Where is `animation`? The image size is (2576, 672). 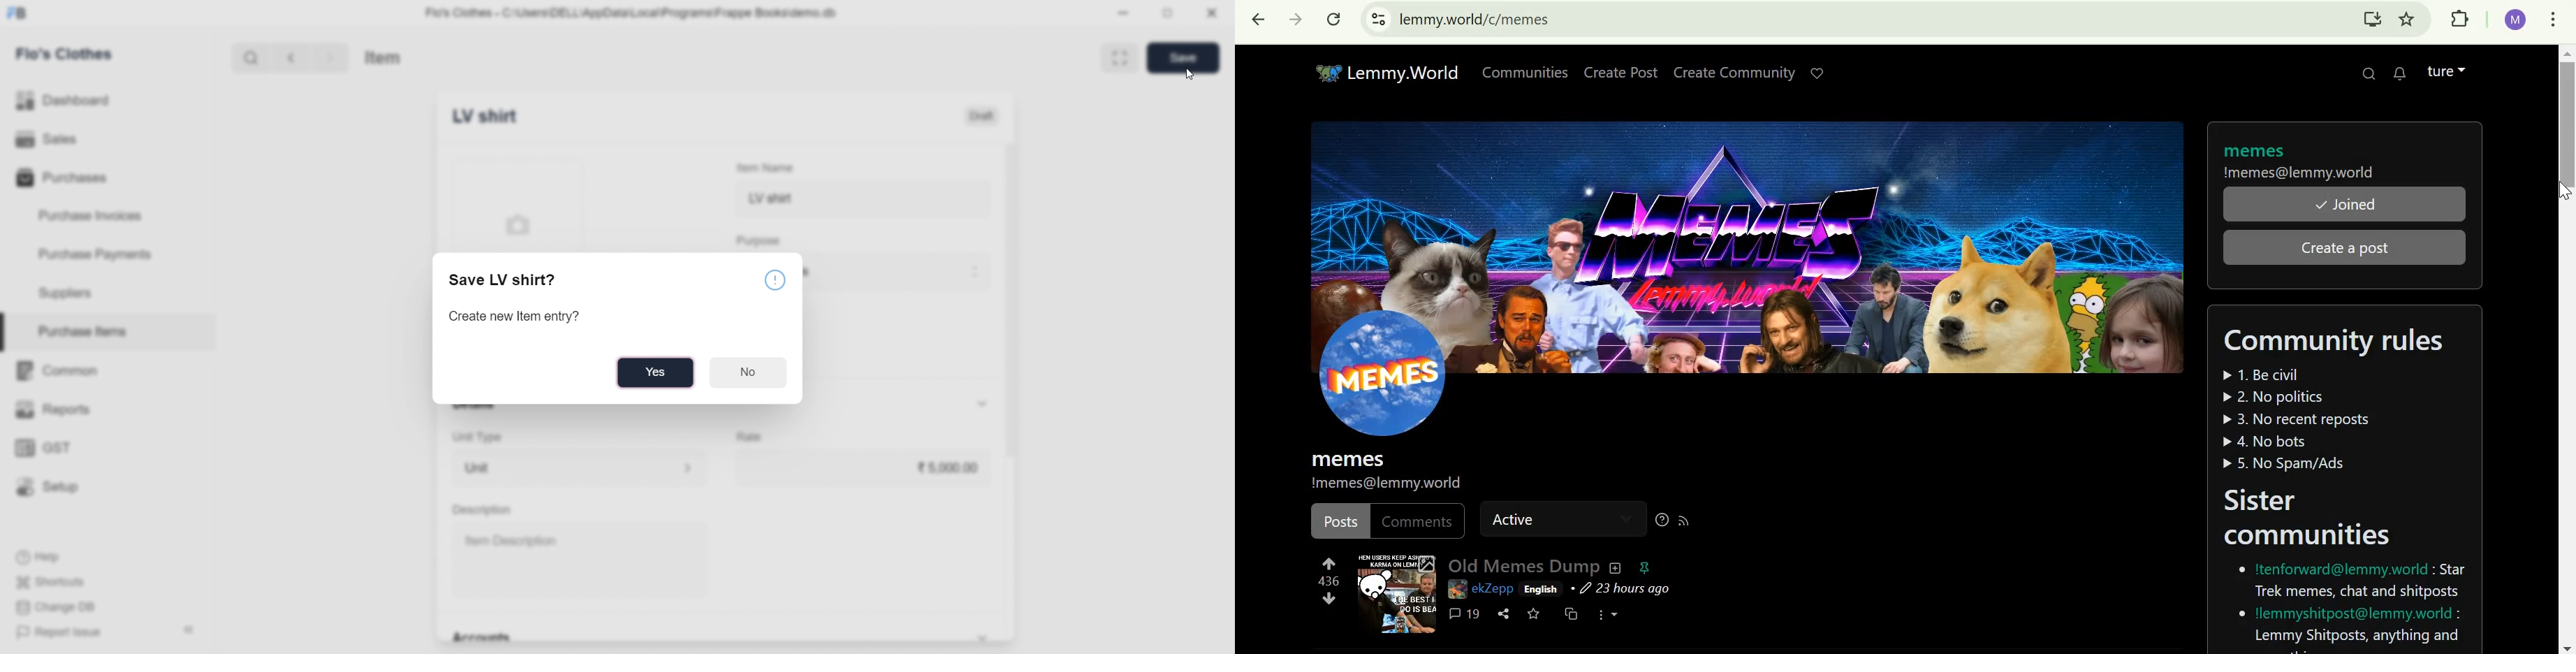
animation is located at coordinates (1454, 591).